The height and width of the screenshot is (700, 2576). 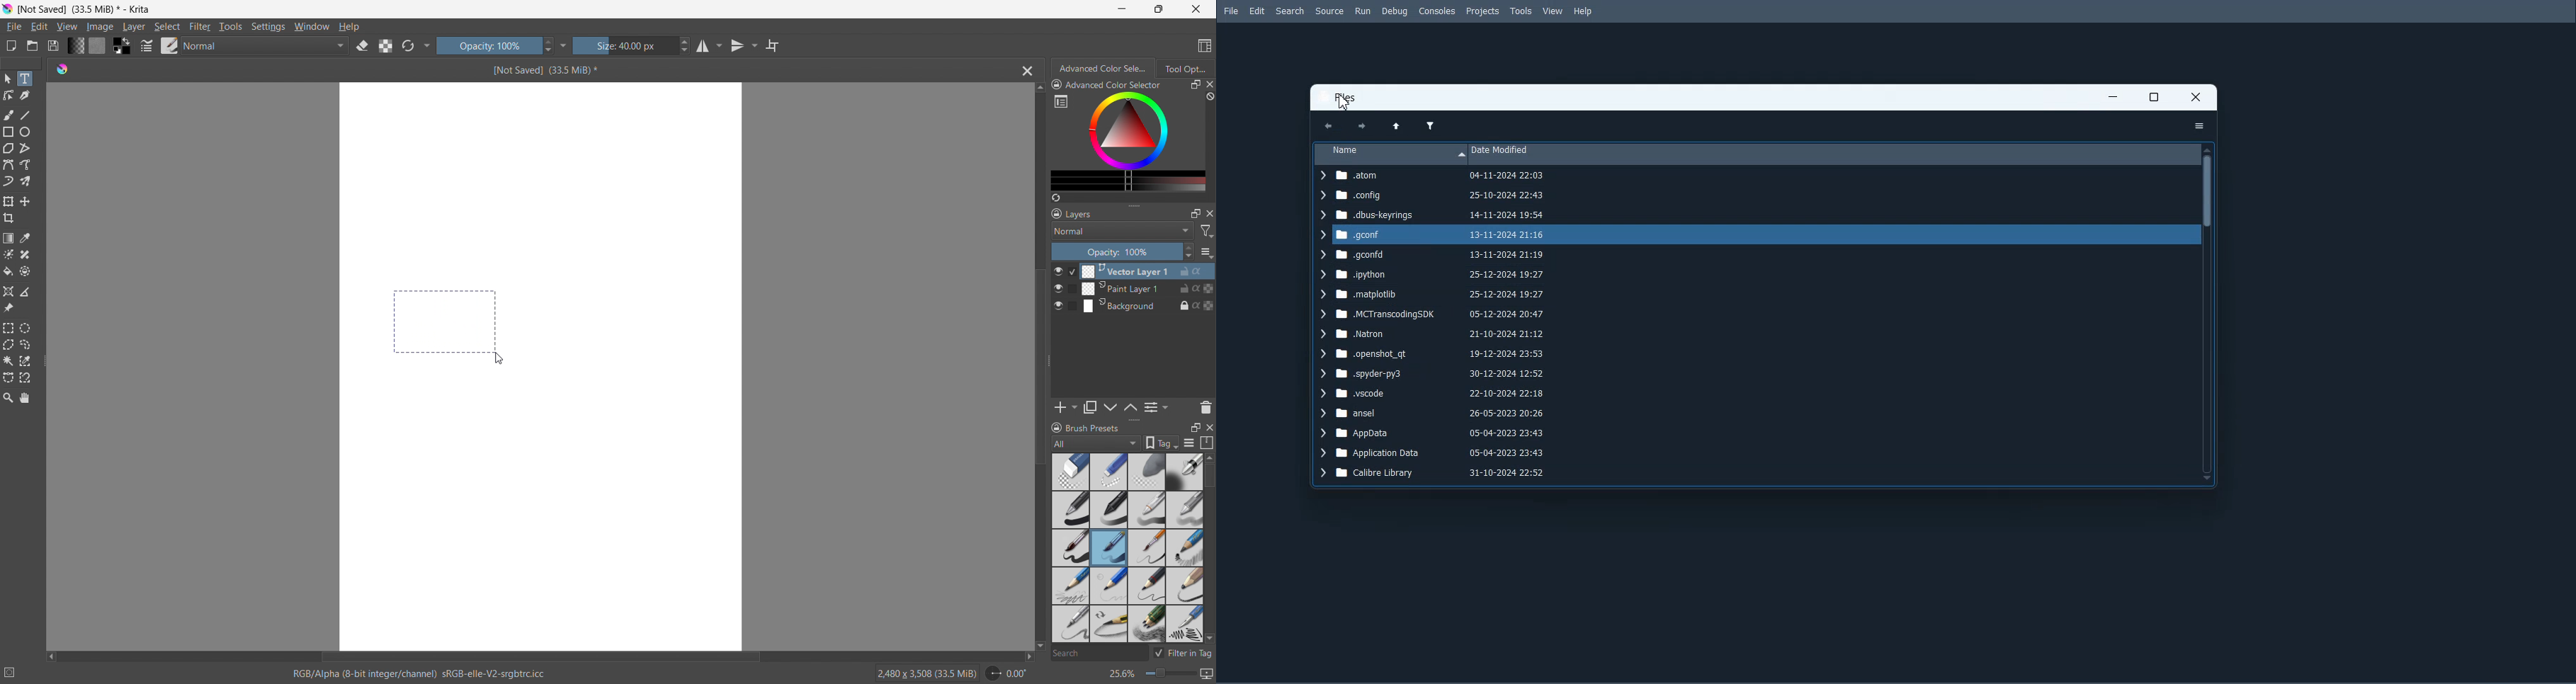 I want to click on Consoles, so click(x=1436, y=11).